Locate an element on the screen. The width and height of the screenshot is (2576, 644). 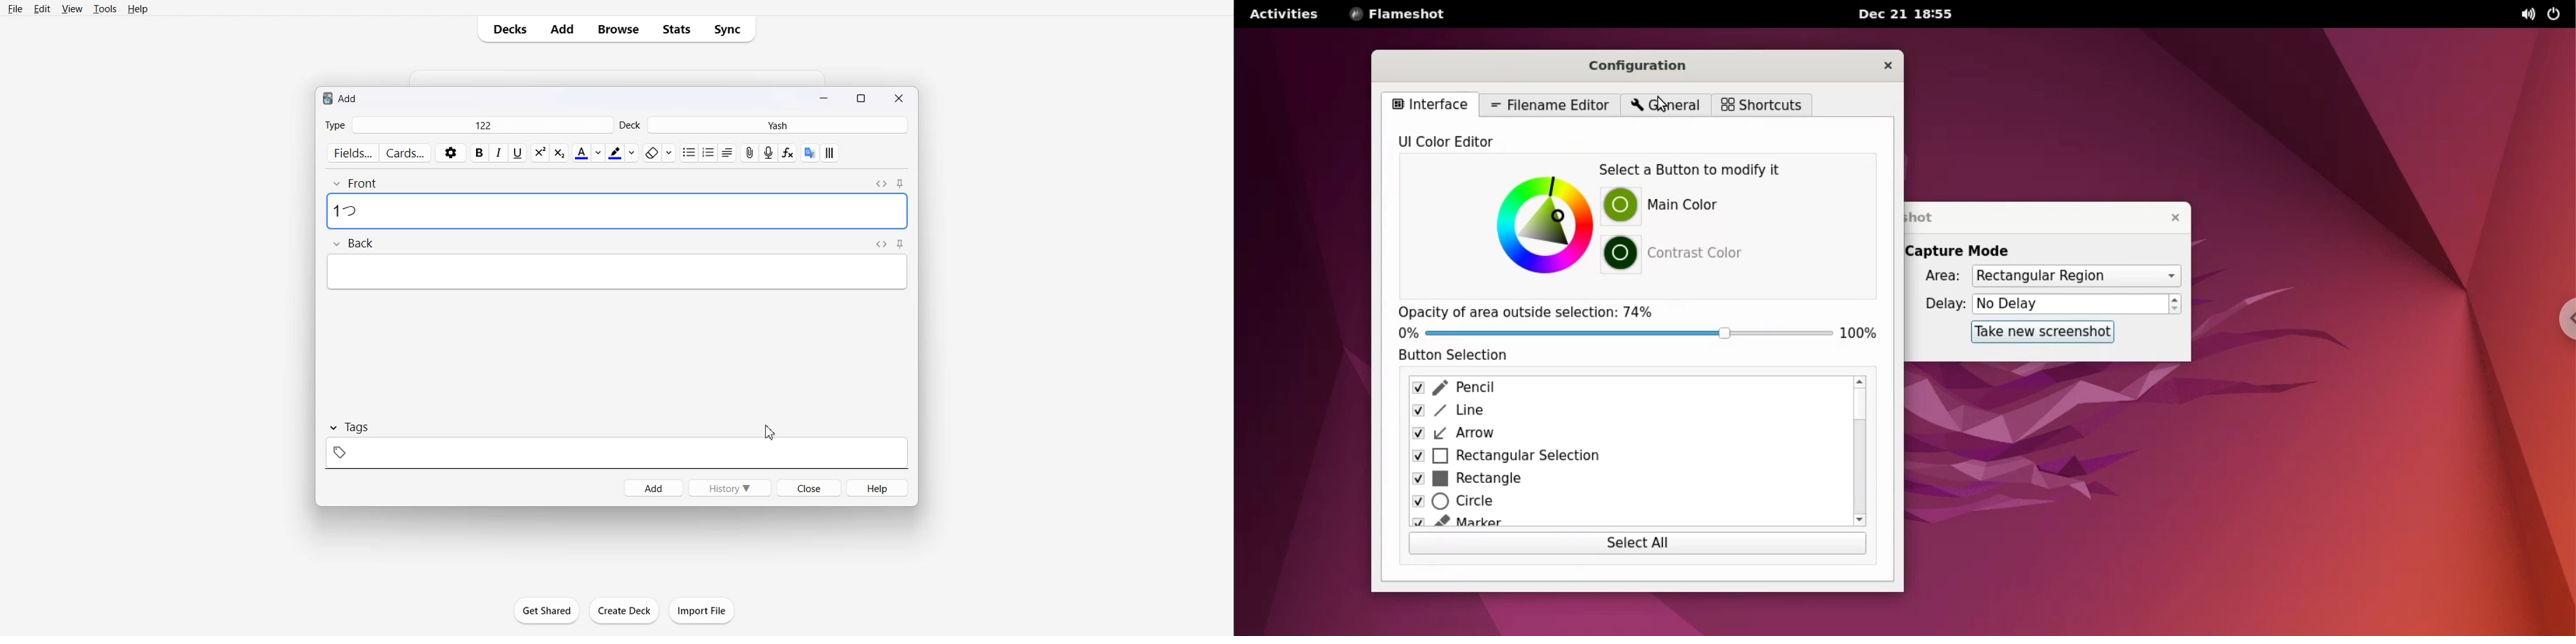
Superscript is located at coordinates (561, 153).